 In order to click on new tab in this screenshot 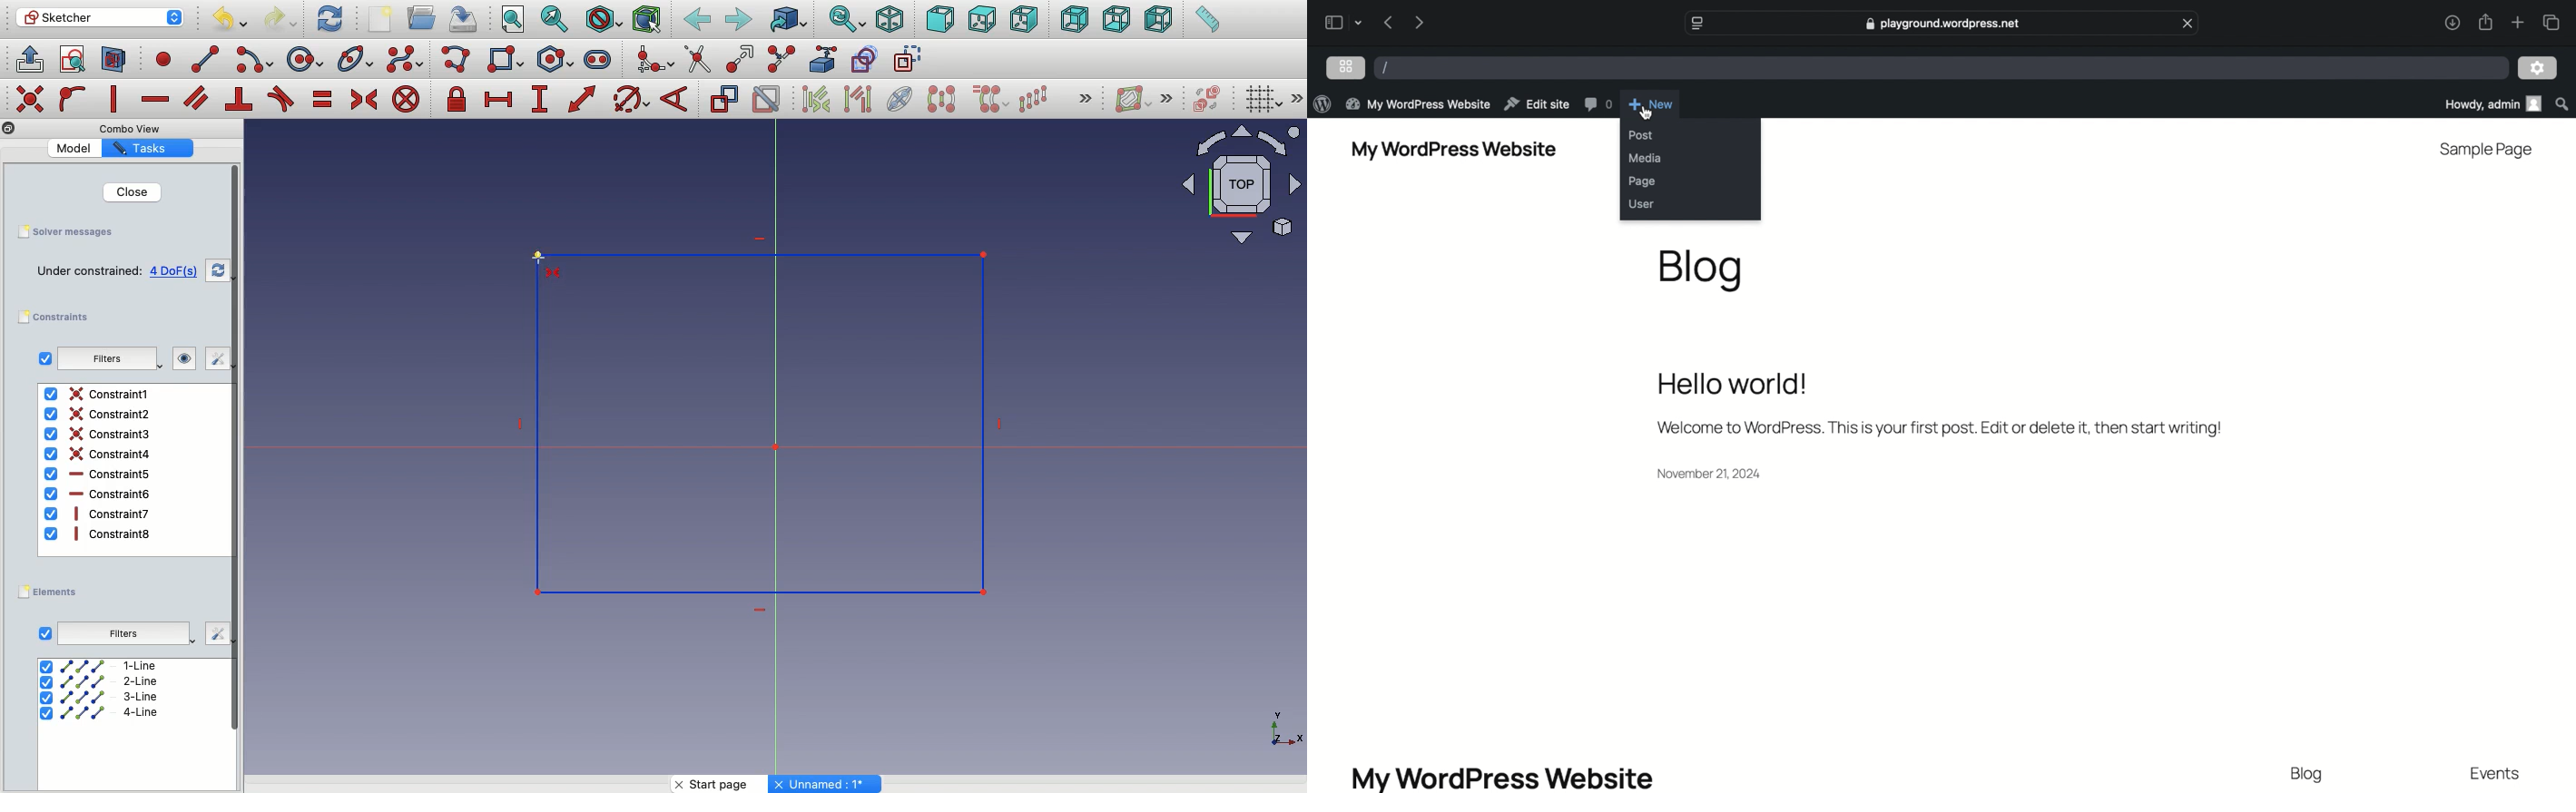, I will do `click(2517, 23)`.